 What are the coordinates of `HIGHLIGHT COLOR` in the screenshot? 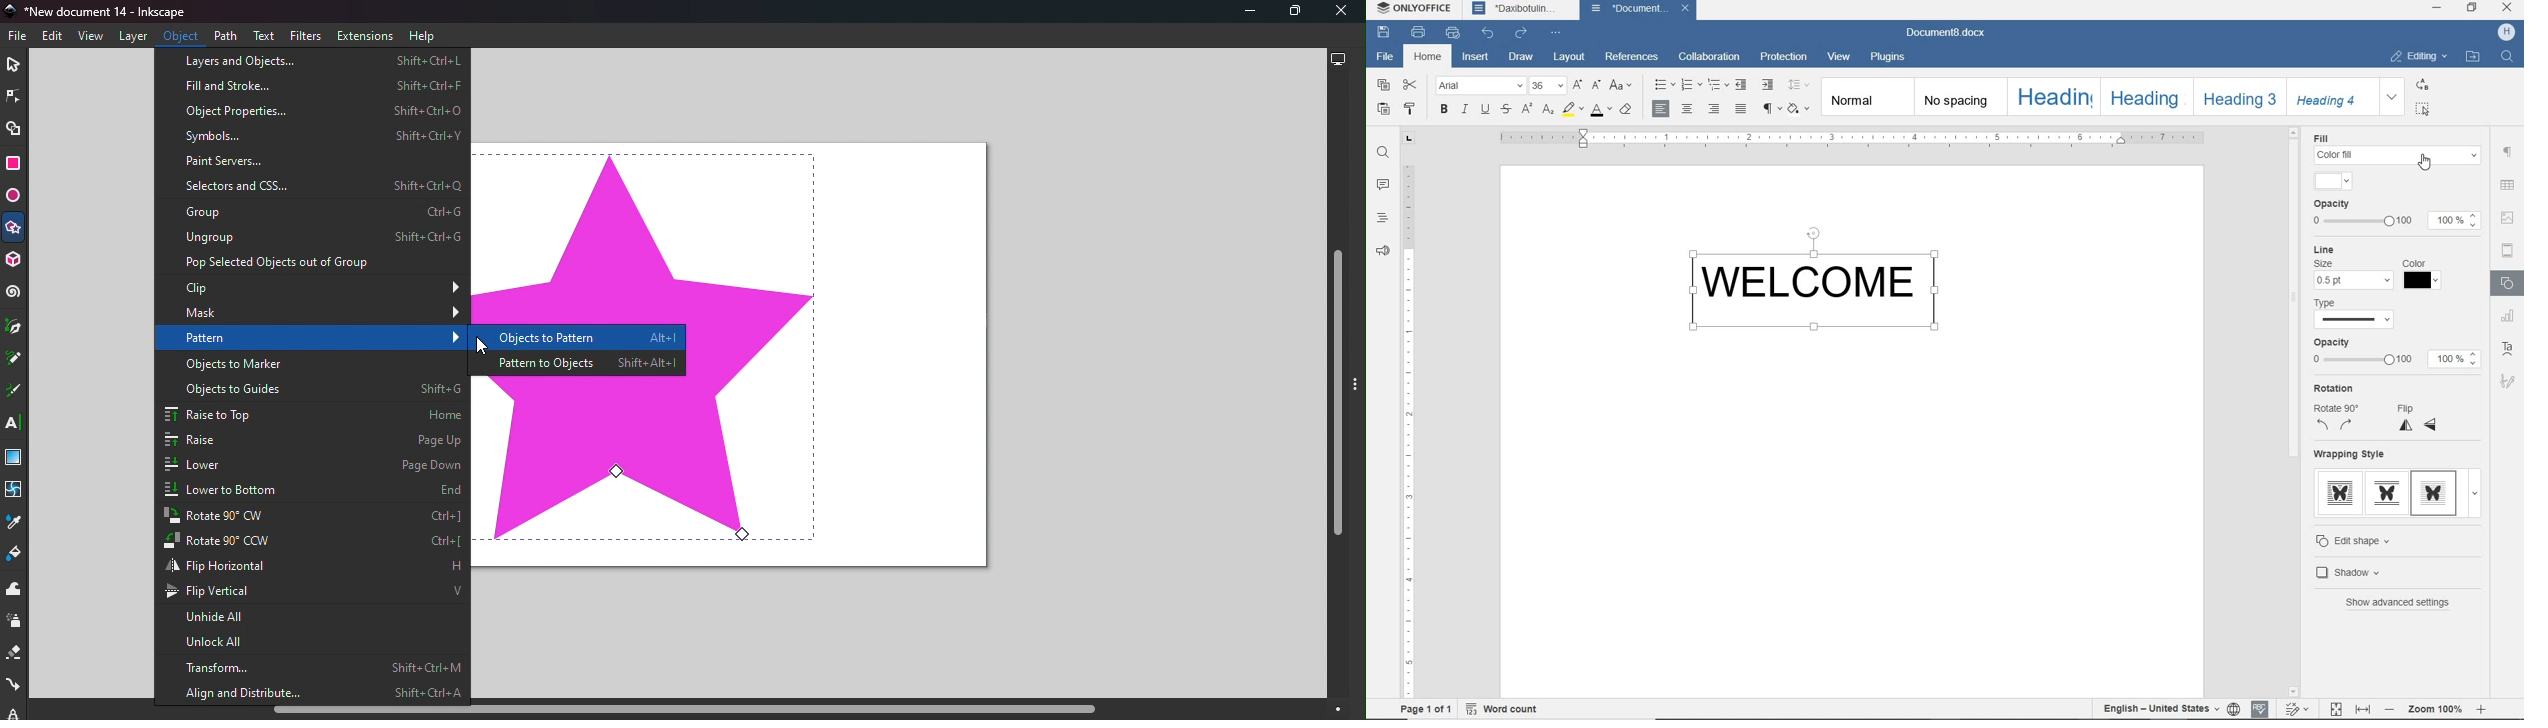 It's located at (1574, 110).